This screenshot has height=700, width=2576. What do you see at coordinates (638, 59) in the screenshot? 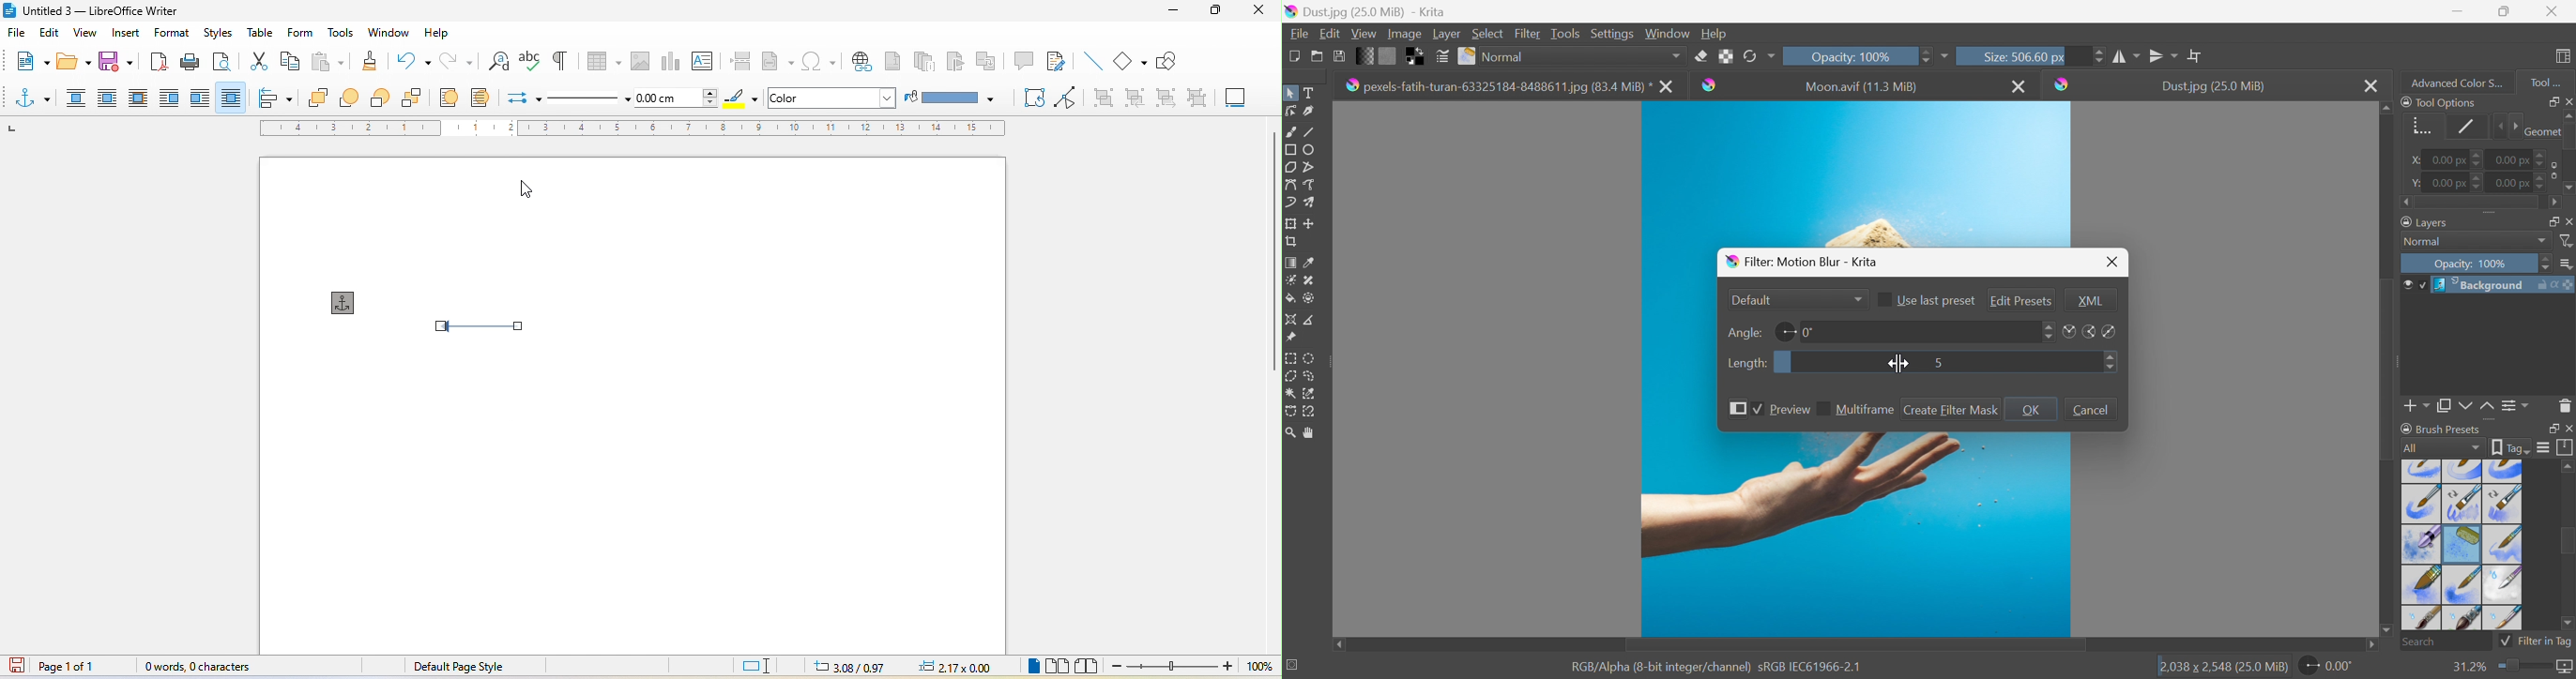
I see `image` at bounding box center [638, 59].